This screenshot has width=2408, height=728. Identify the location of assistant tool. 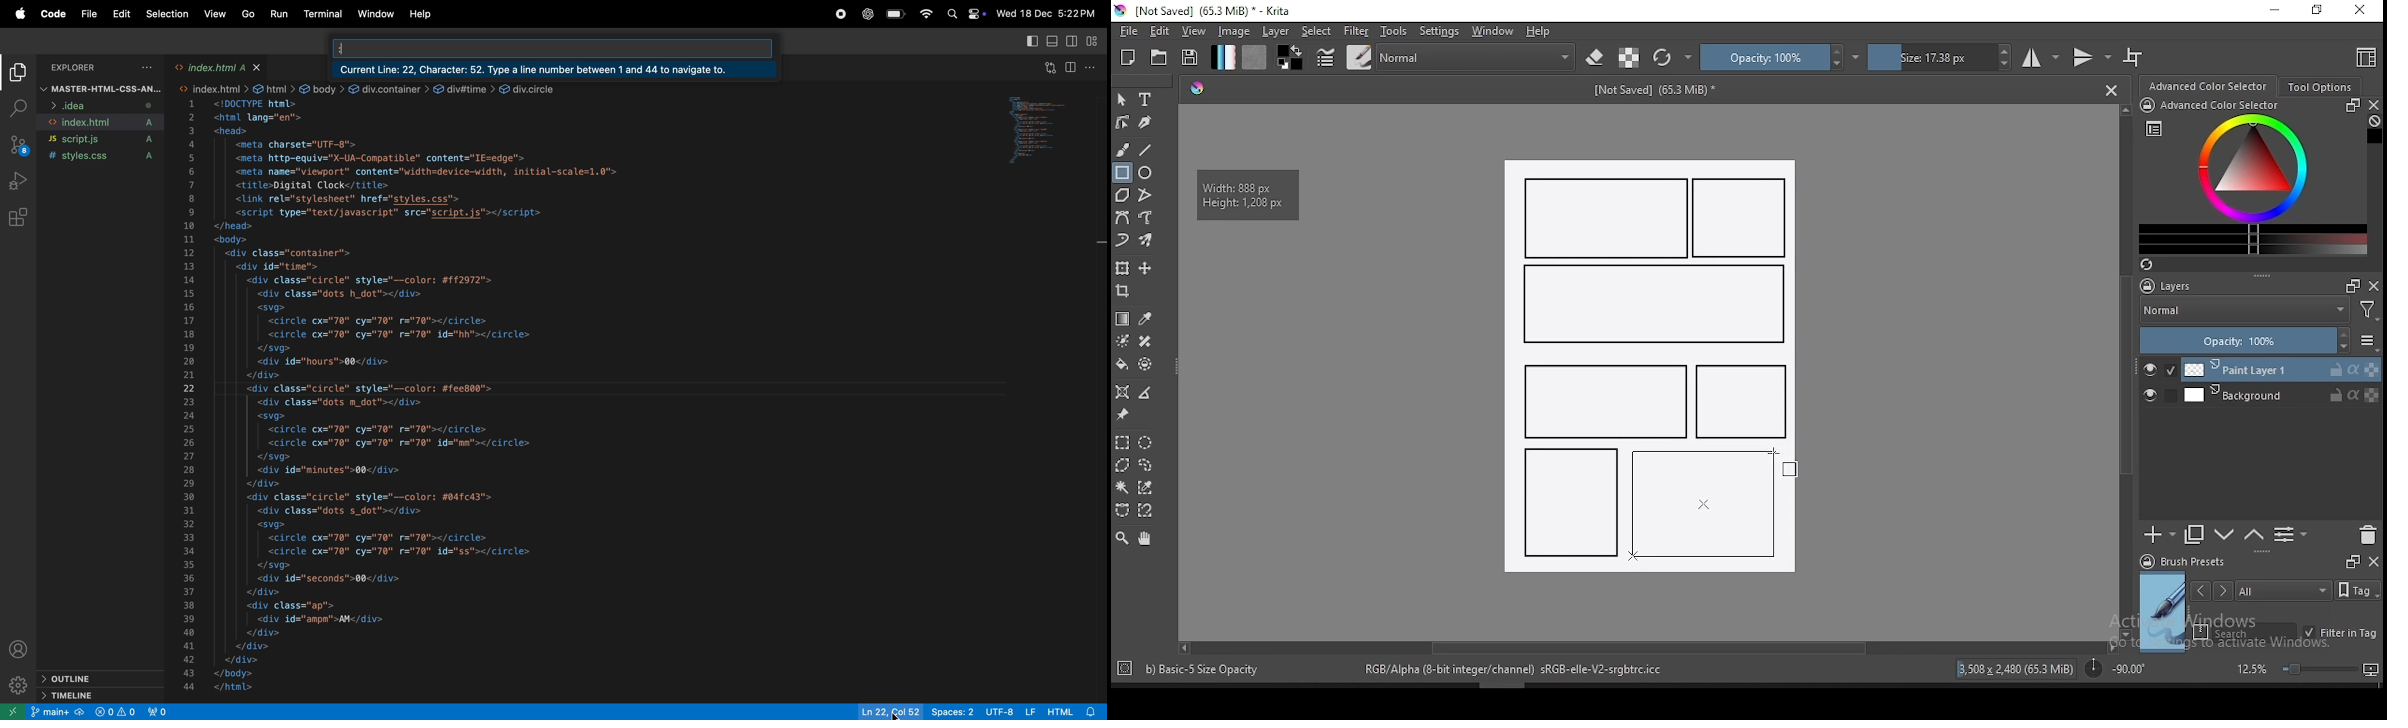
(1122, 392).